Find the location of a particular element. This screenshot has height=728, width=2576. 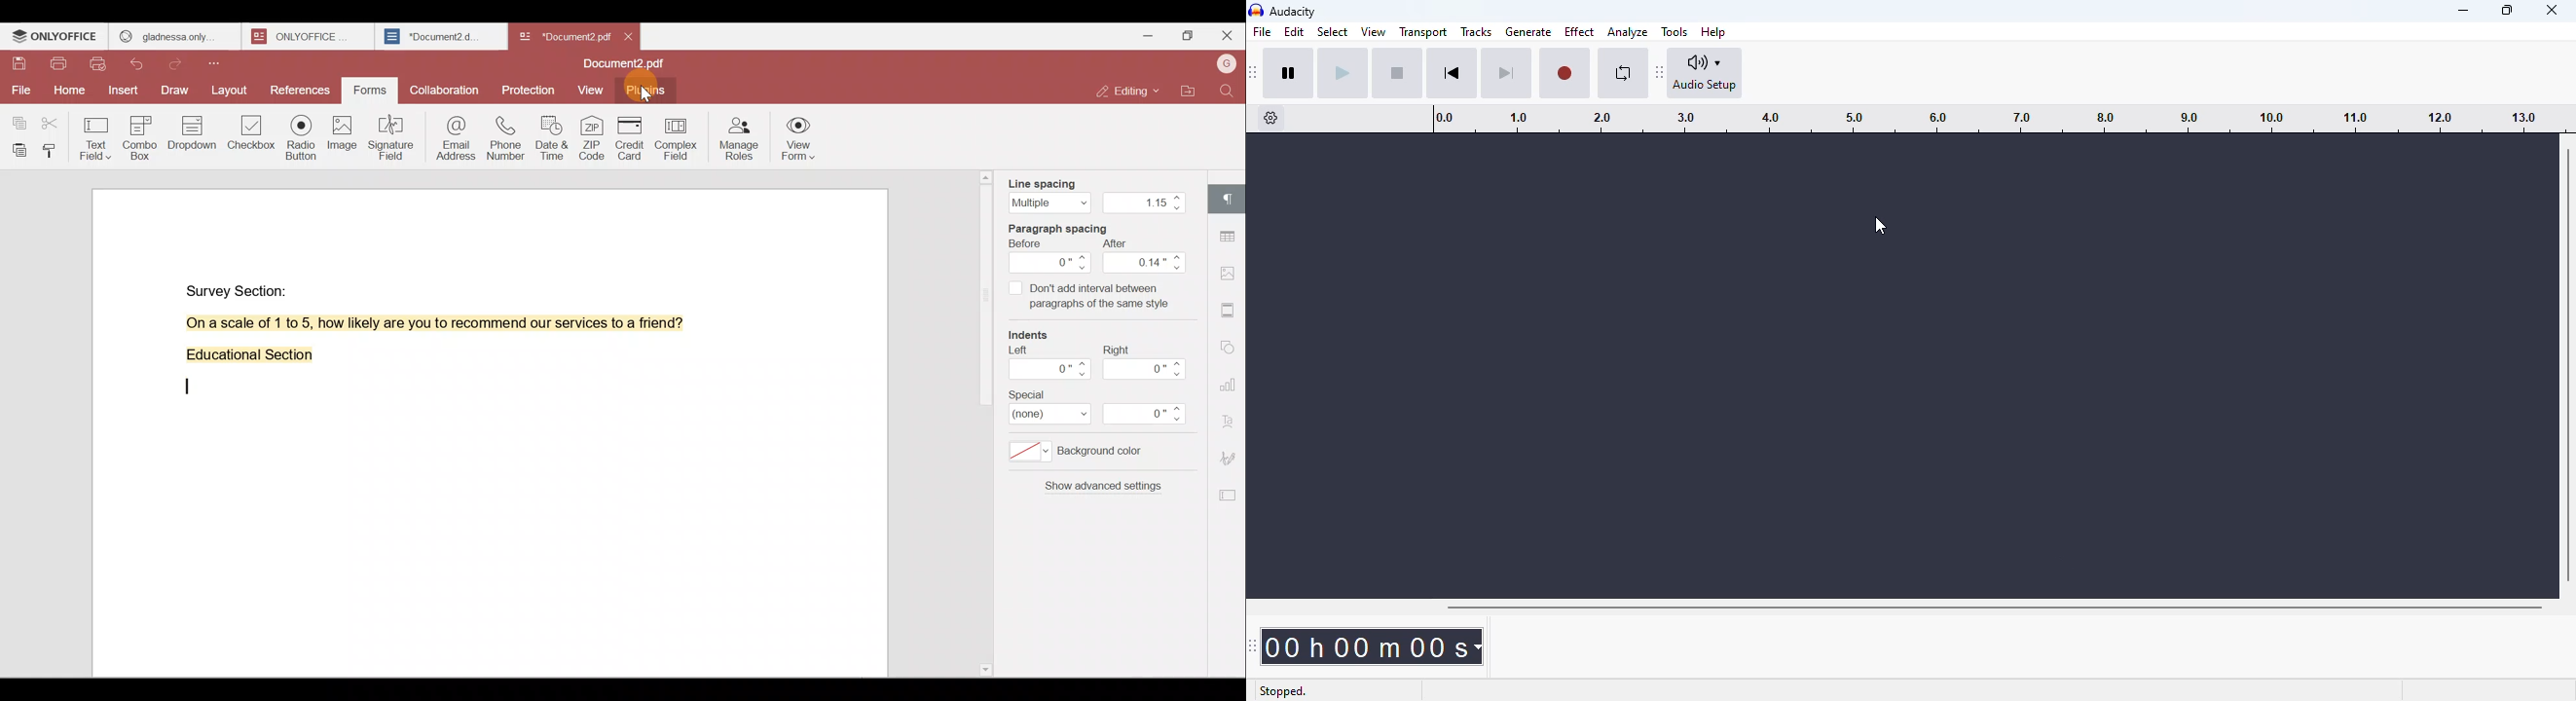

record is located at coordinates (1564, 74).